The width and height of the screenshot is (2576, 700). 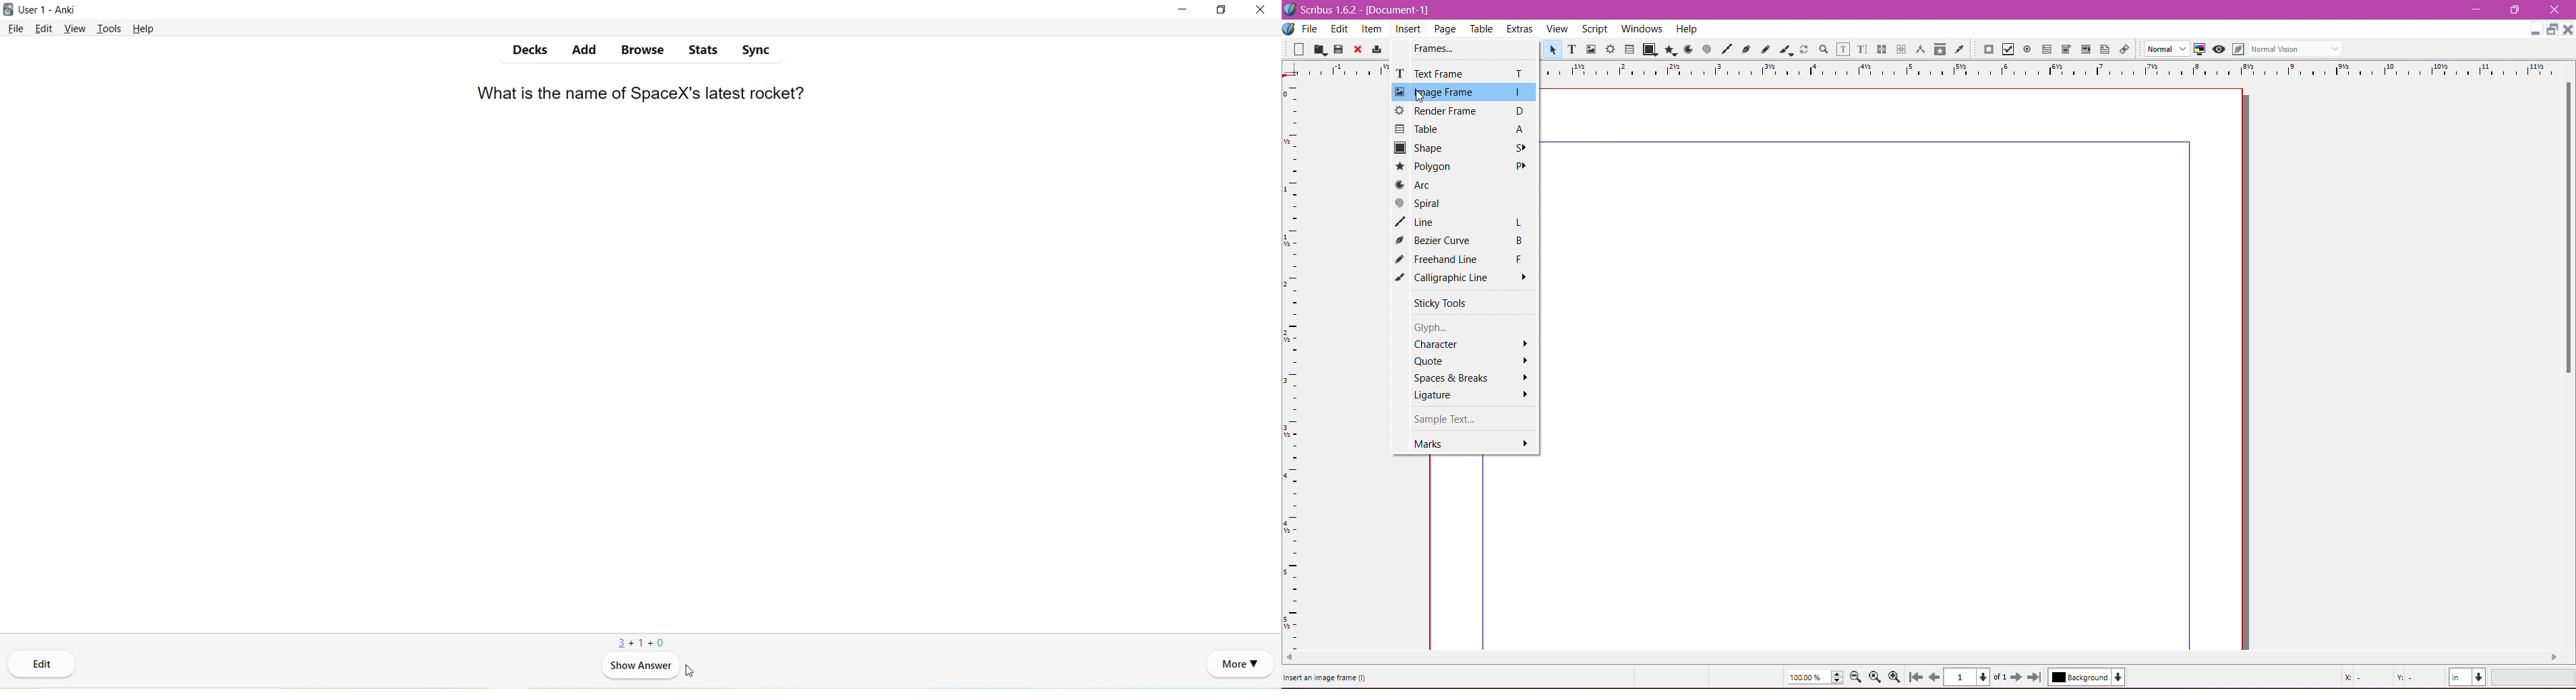 I want to click on Application Name, Version - Document Title, so click(x=1366, y=10).